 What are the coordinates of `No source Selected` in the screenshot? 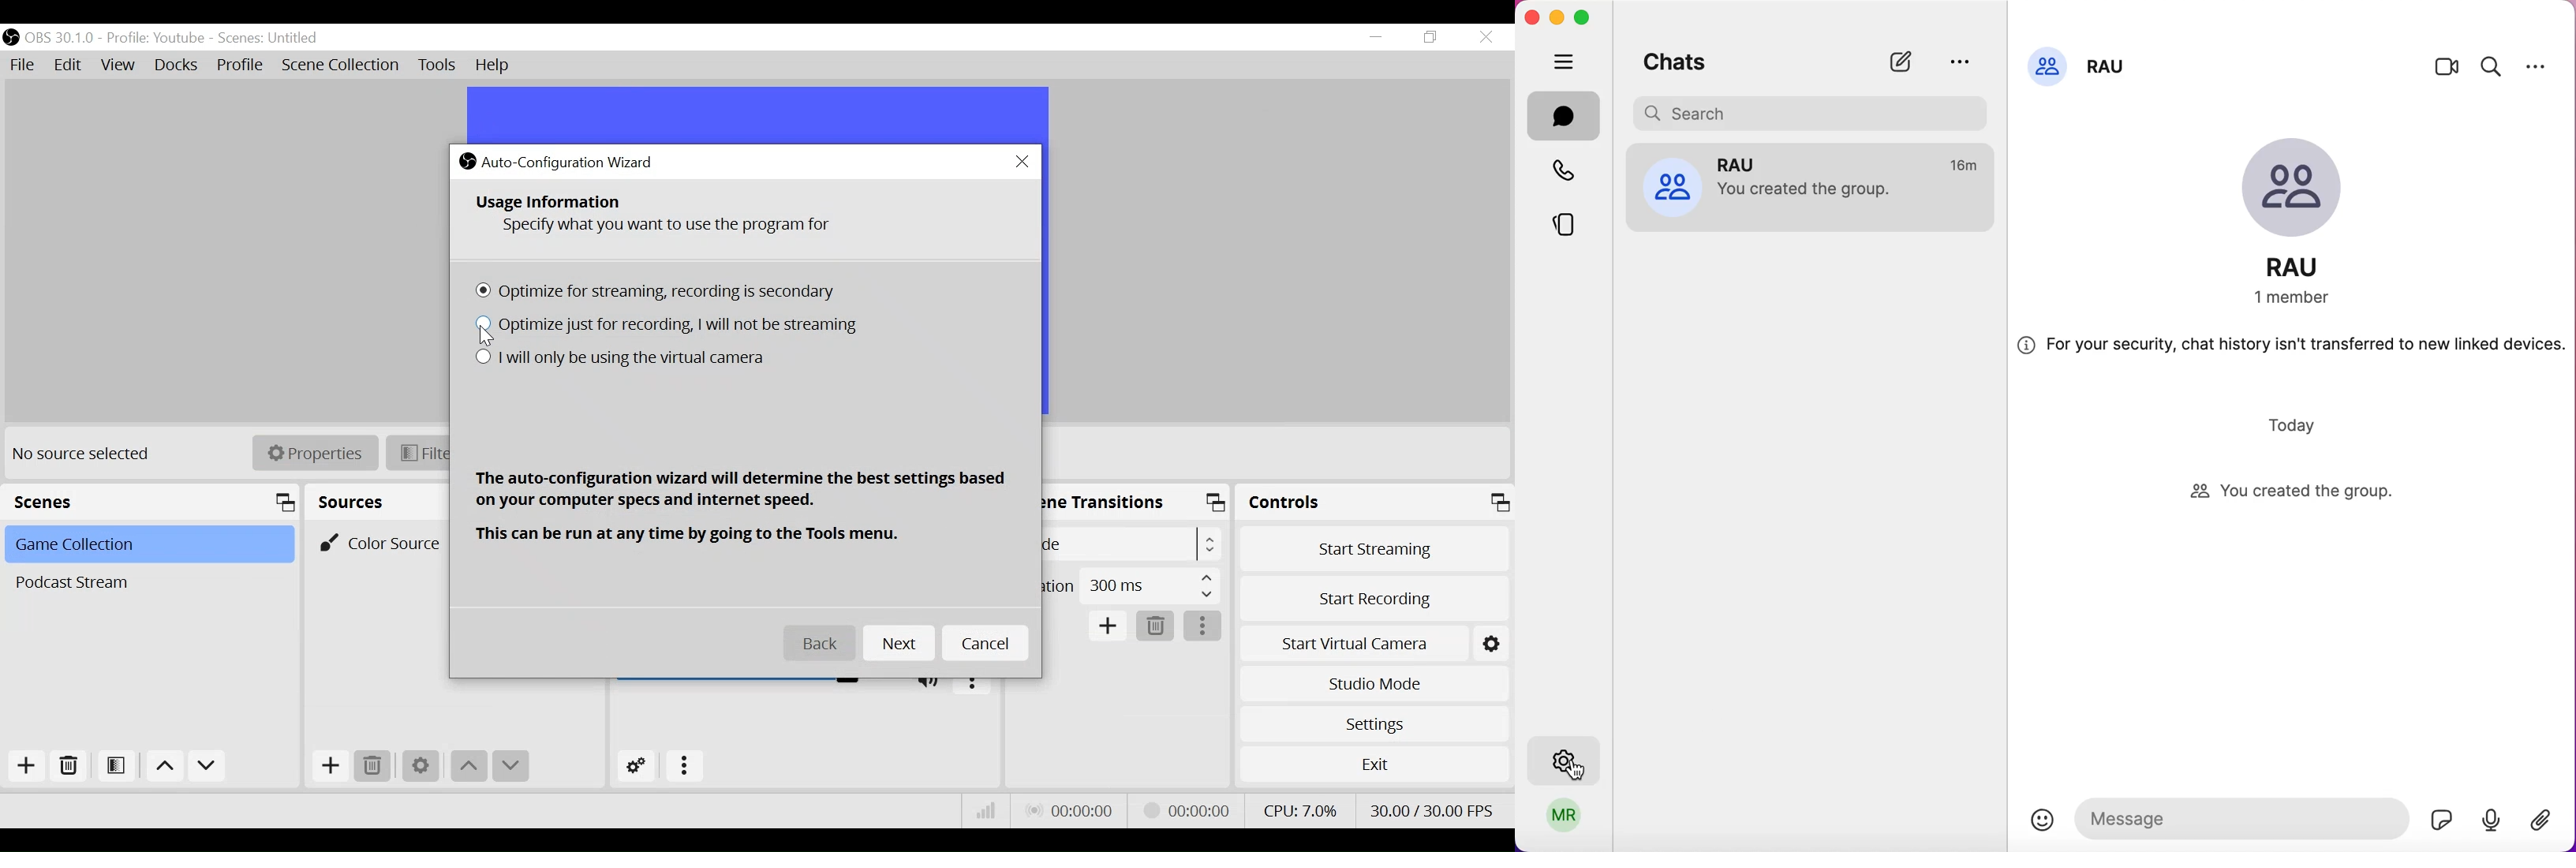 It's located at (87, 456).